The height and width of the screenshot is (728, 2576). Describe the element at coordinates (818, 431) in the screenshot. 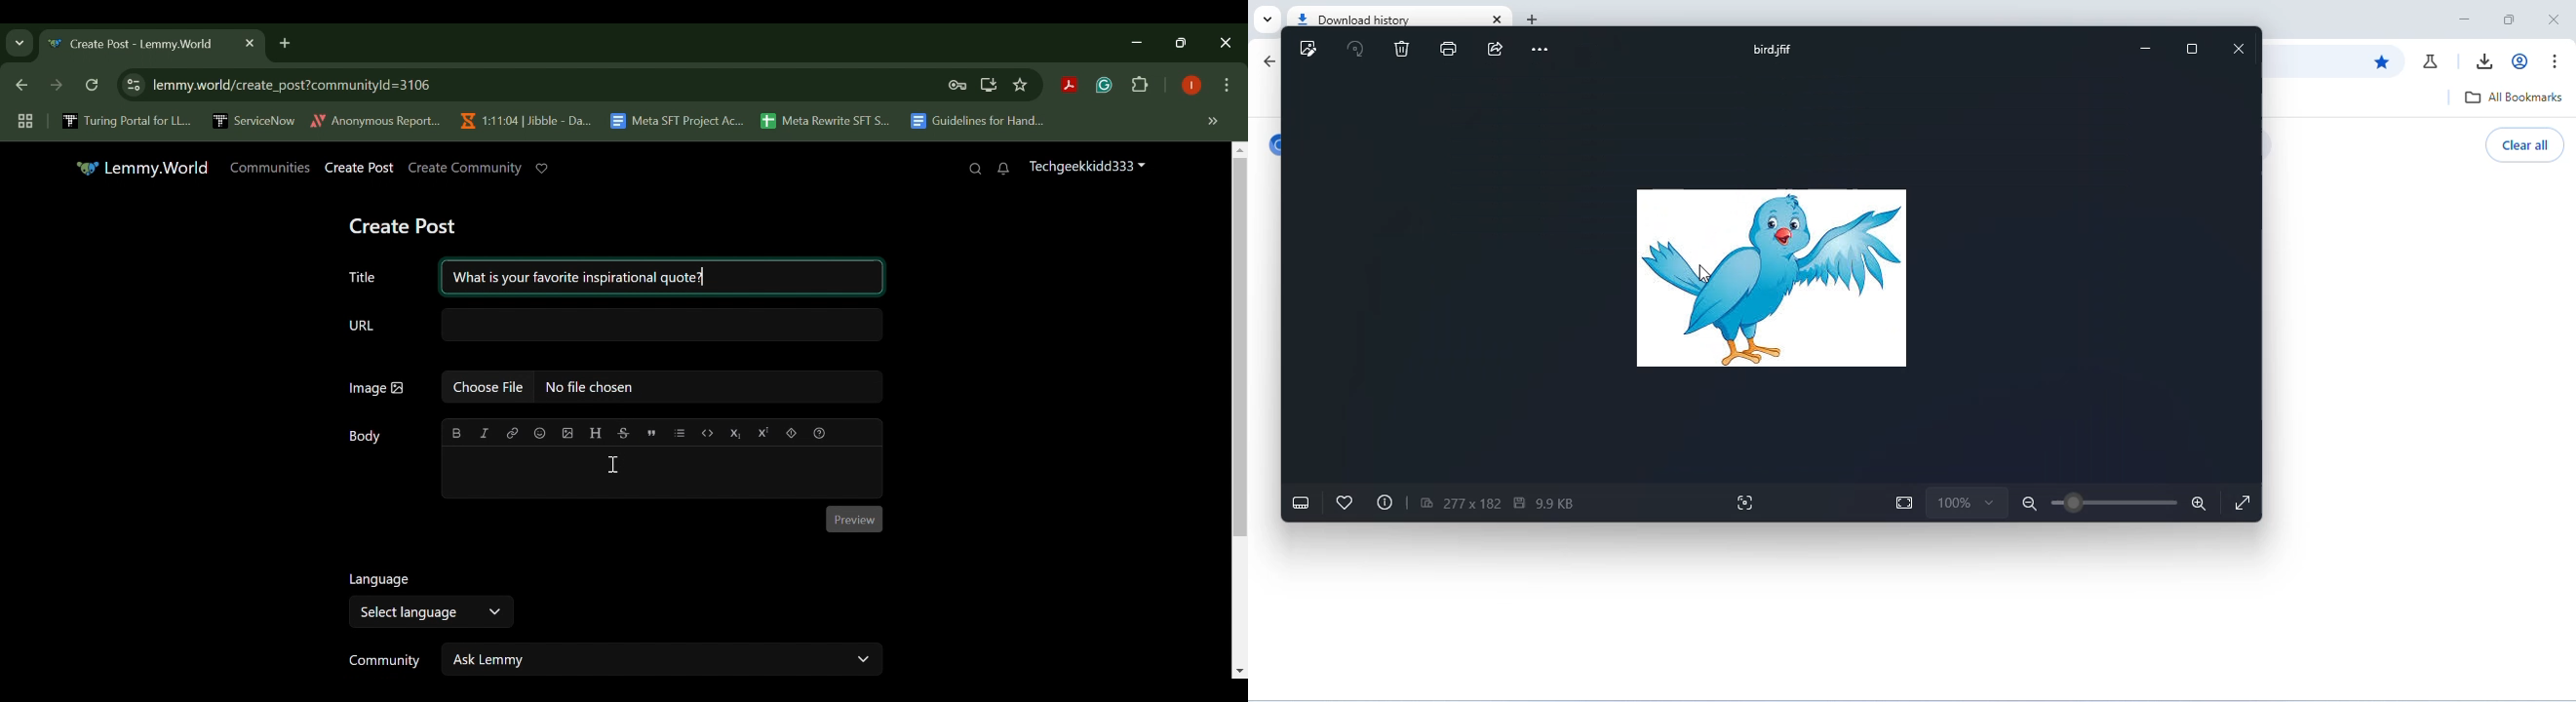

I see `formatting help` at that location.